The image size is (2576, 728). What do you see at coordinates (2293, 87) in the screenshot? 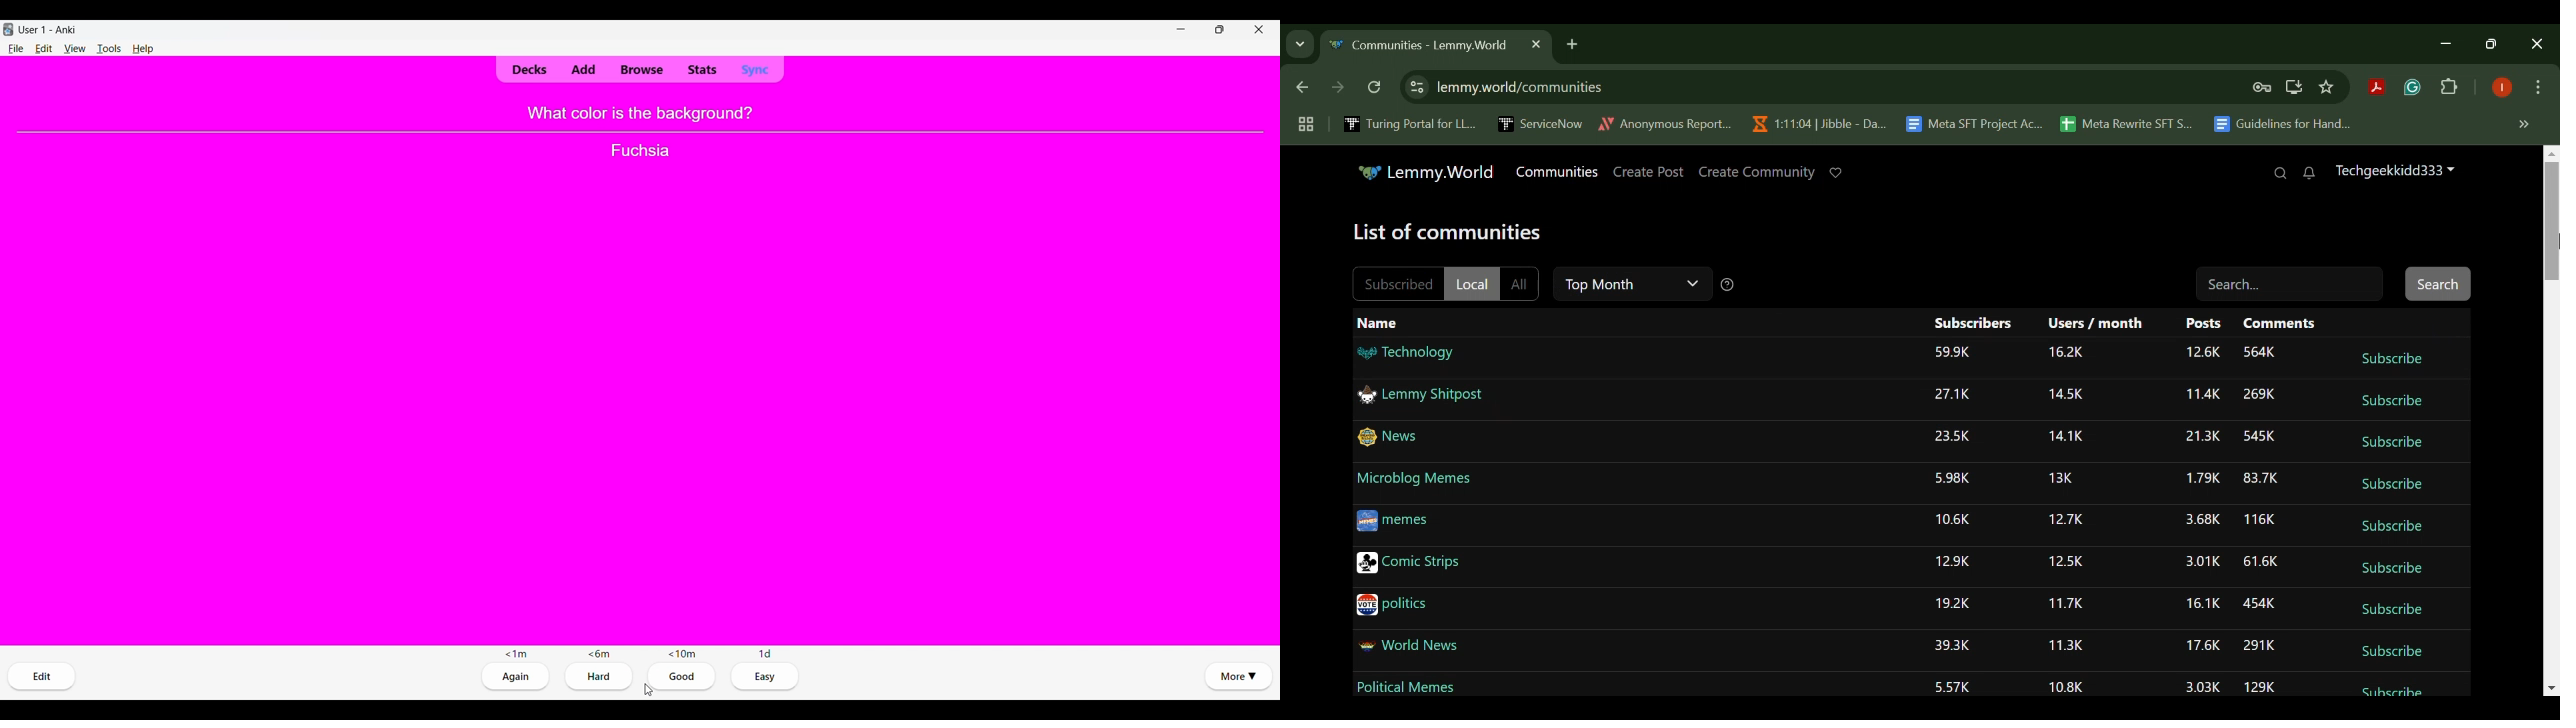
I see `Install Desktop Application` at bounding box center [2293, 87].